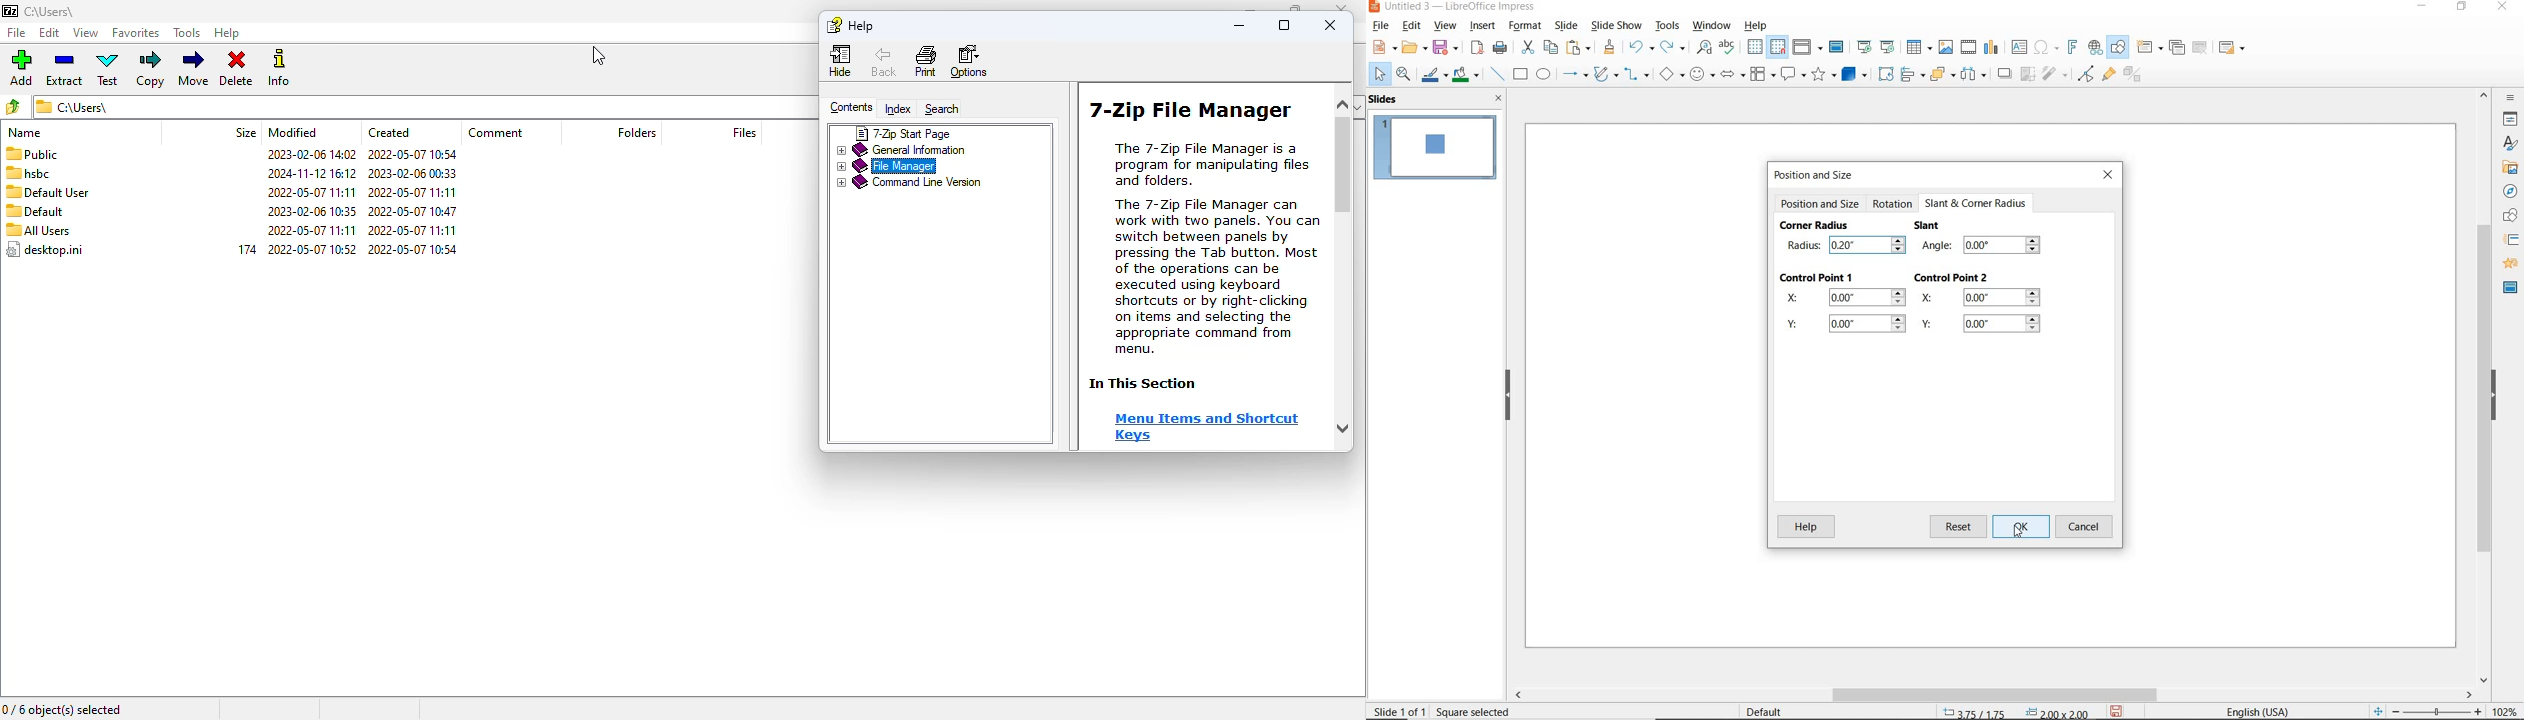 Image resolution: width=2548 pixels, height=728 pixels. Describe the element at coordinates (1527, 26) in the screenshot. I see `format` at that location.